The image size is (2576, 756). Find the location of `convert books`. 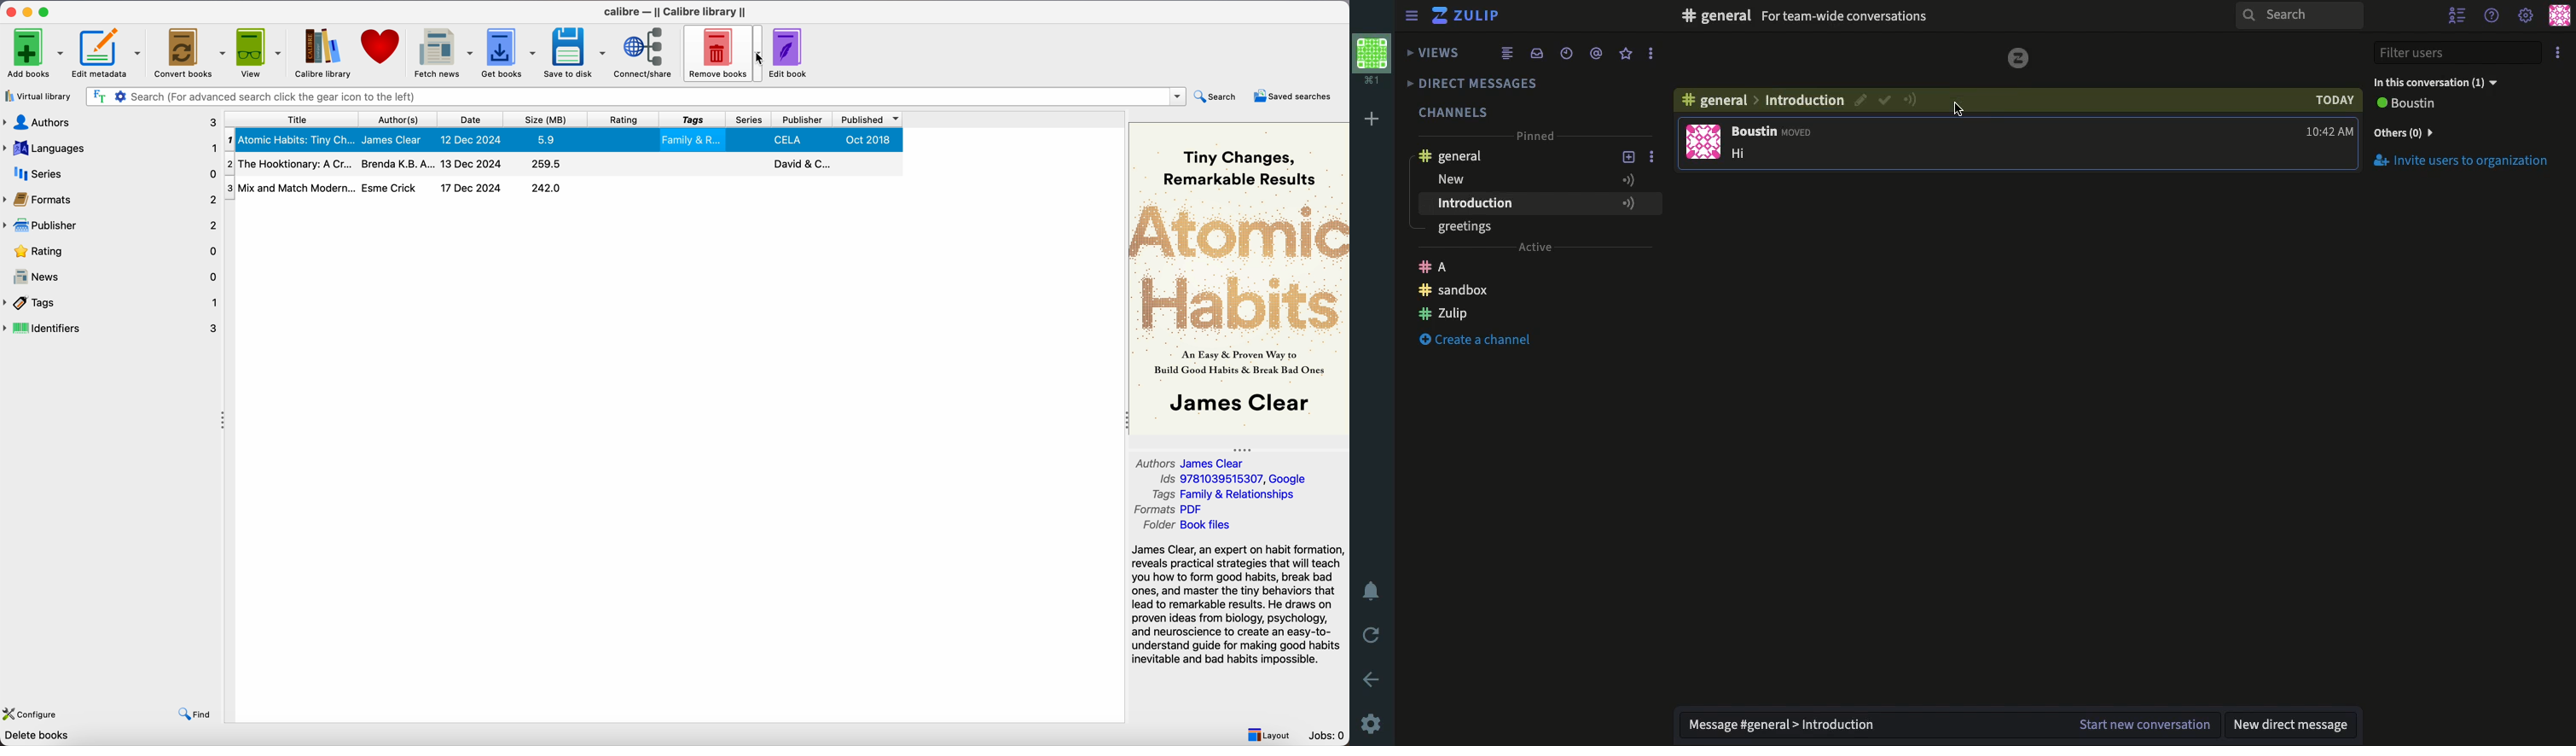

convert books is located at coordinates (189, 52).